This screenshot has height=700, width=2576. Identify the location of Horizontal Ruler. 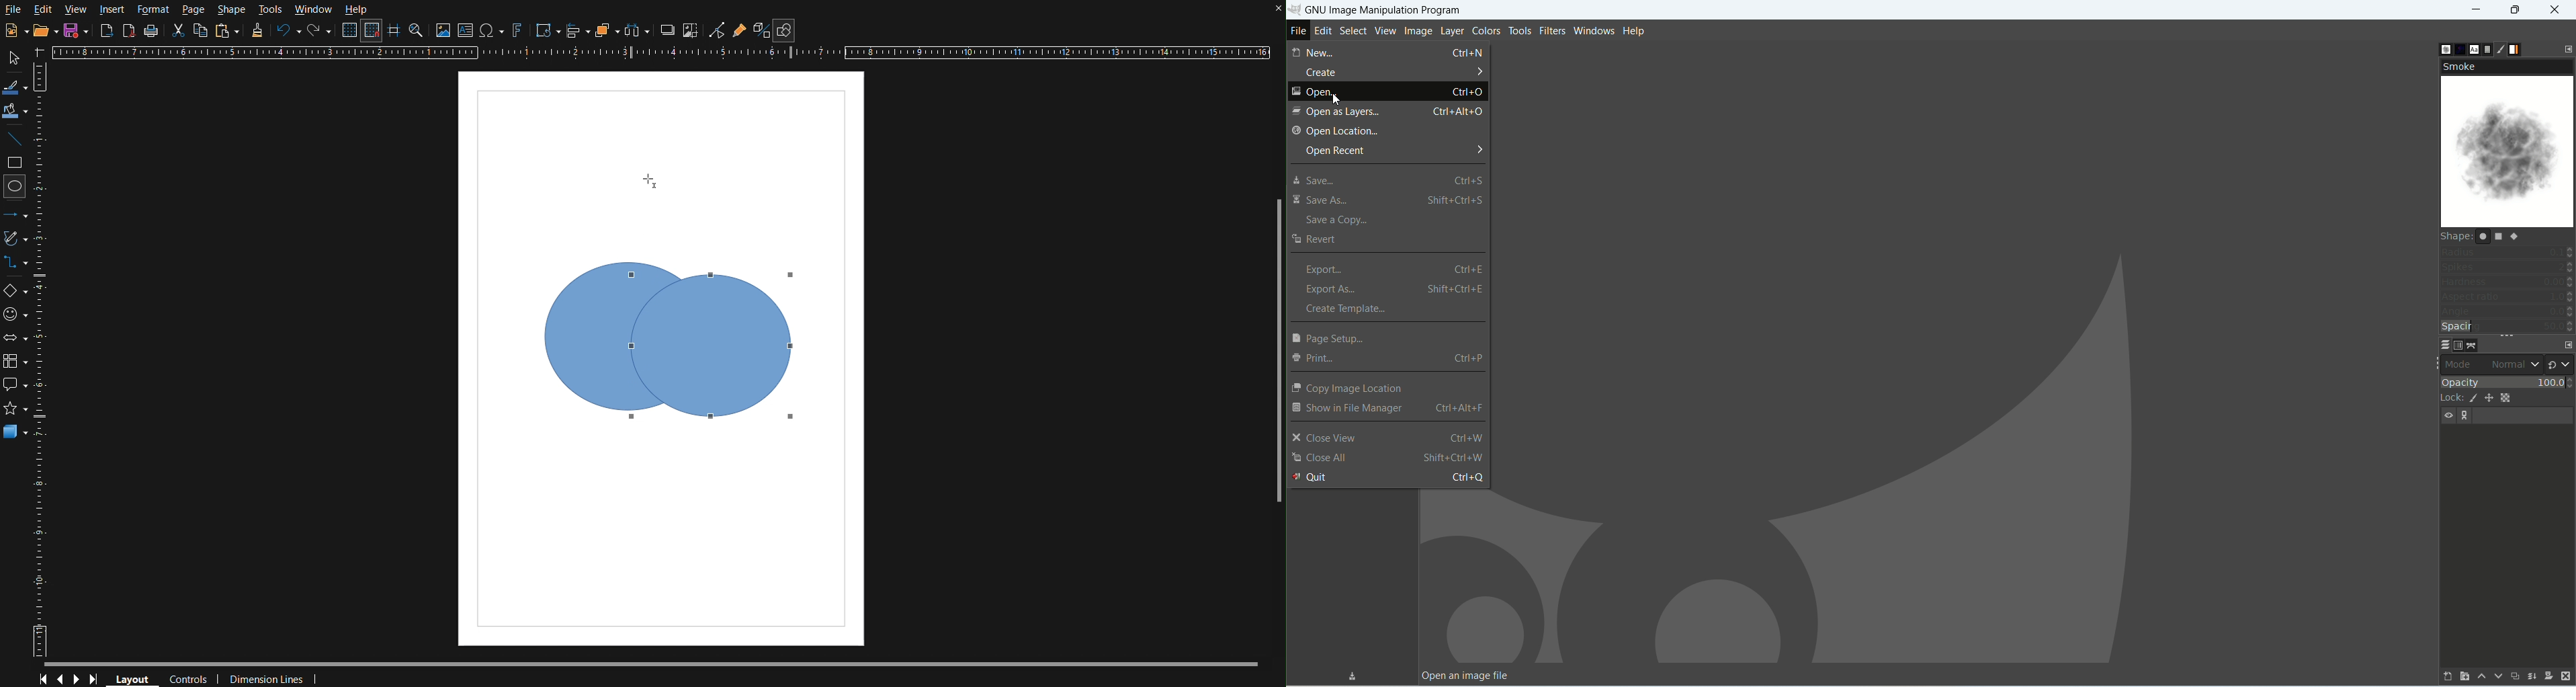
(667, 53).